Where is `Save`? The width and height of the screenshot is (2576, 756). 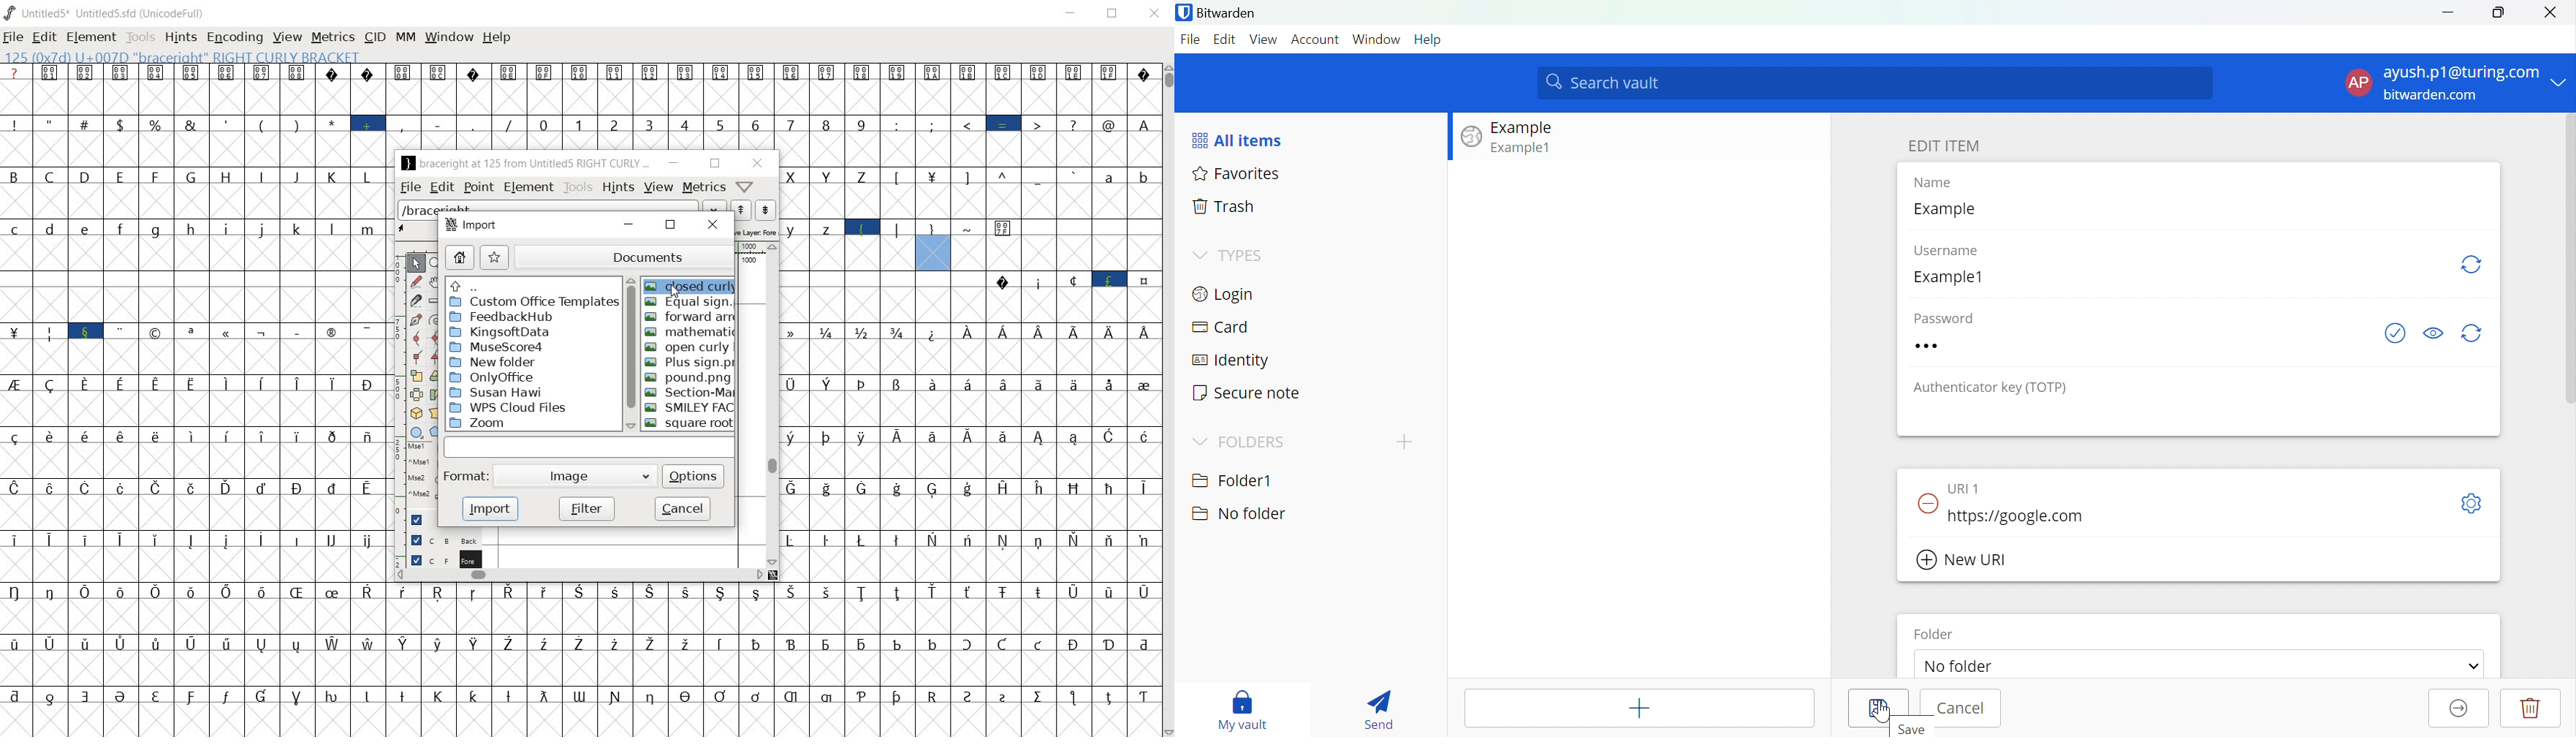 Save is located at coordinates (1917, 728).